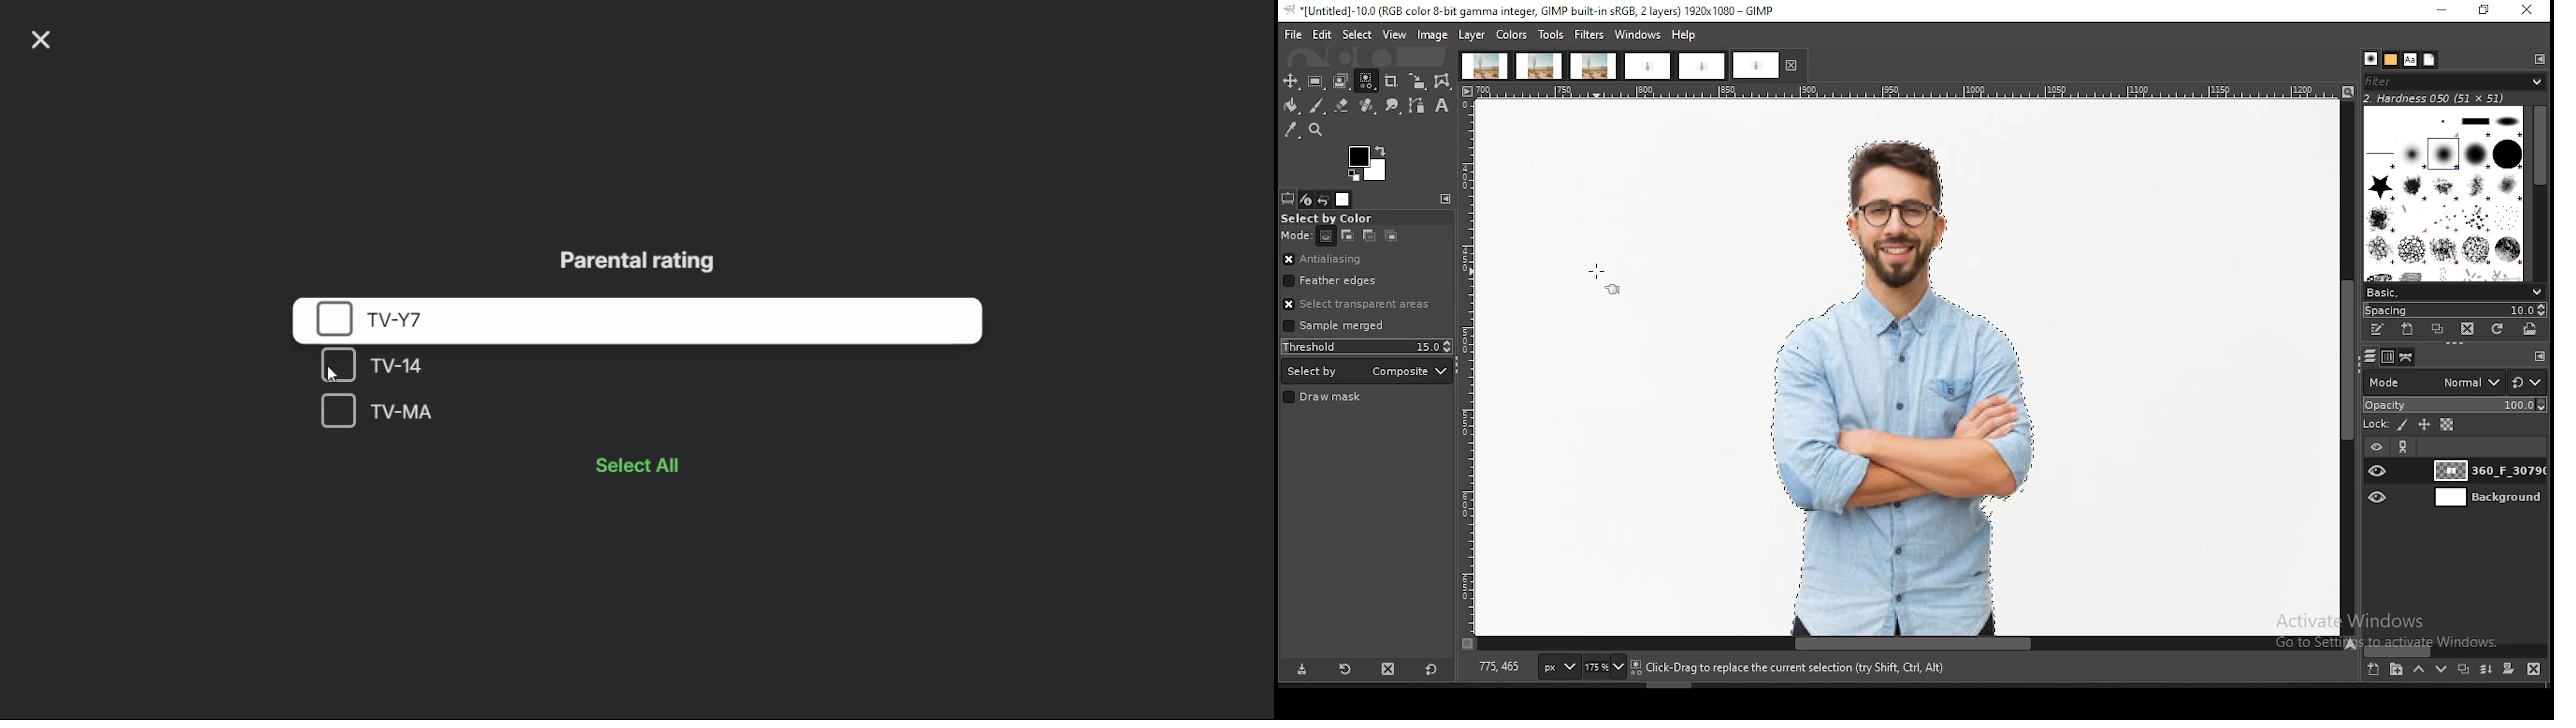 The image size is (2576, 728). What do you see at coordinates (1468, 368) in the screenshot?
I see `scale` at bounding box center [1468, 368].